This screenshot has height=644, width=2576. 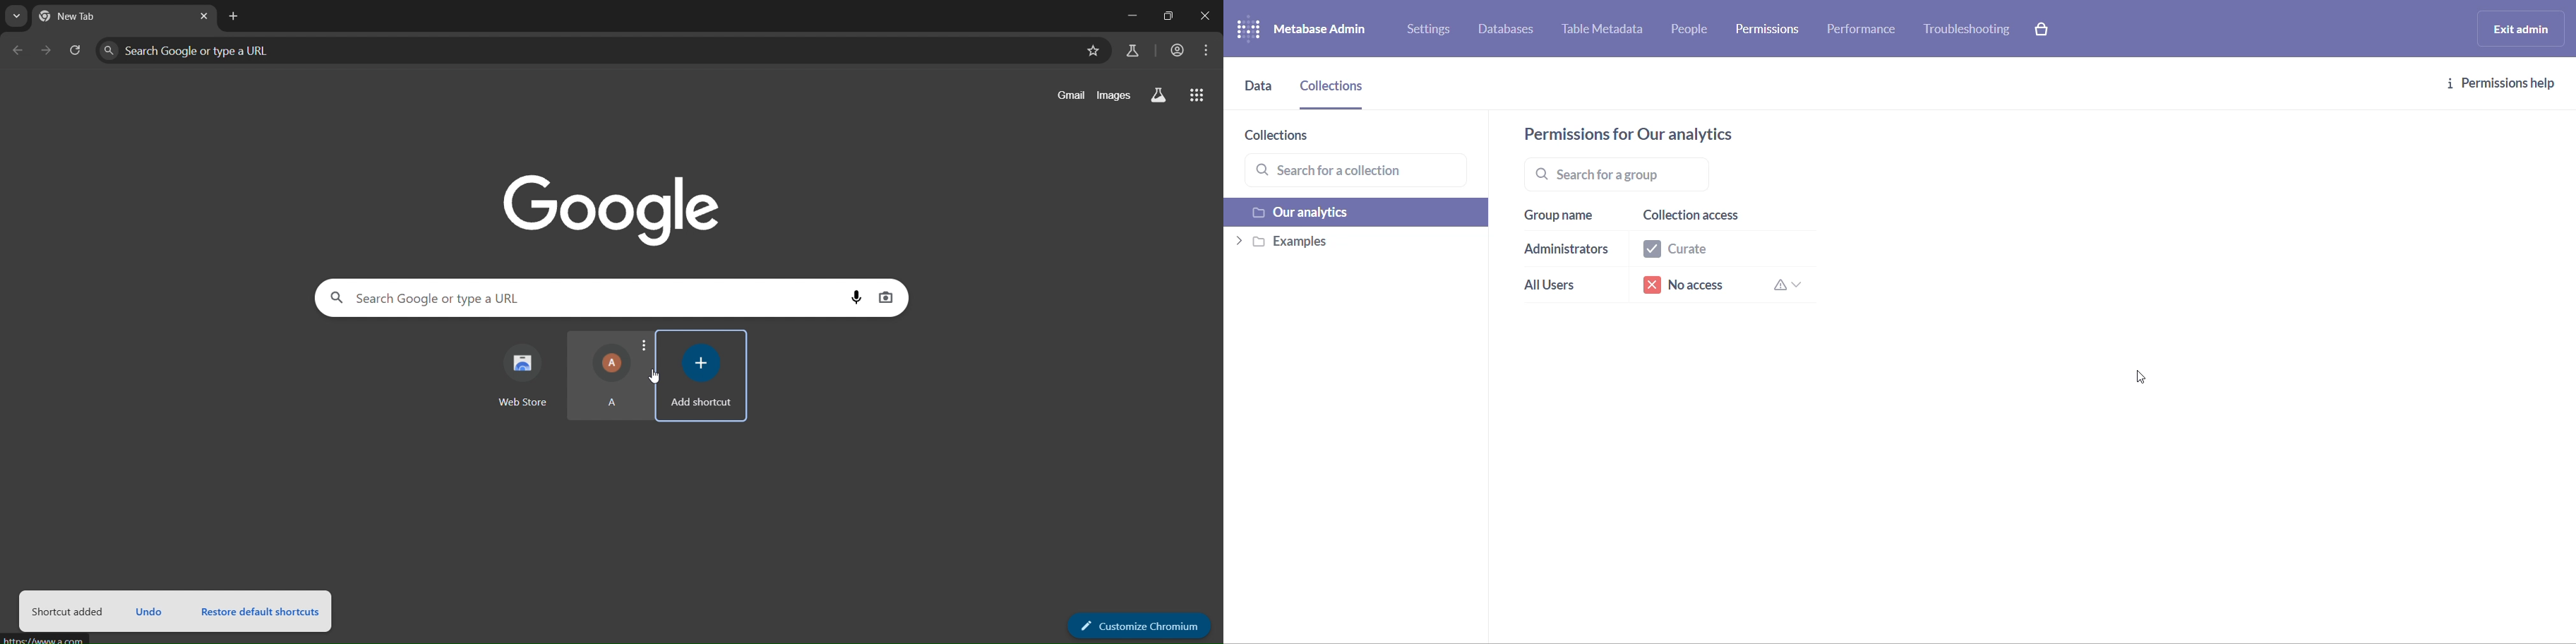 I want to click on table metadata, so click(x=1609, y=31).